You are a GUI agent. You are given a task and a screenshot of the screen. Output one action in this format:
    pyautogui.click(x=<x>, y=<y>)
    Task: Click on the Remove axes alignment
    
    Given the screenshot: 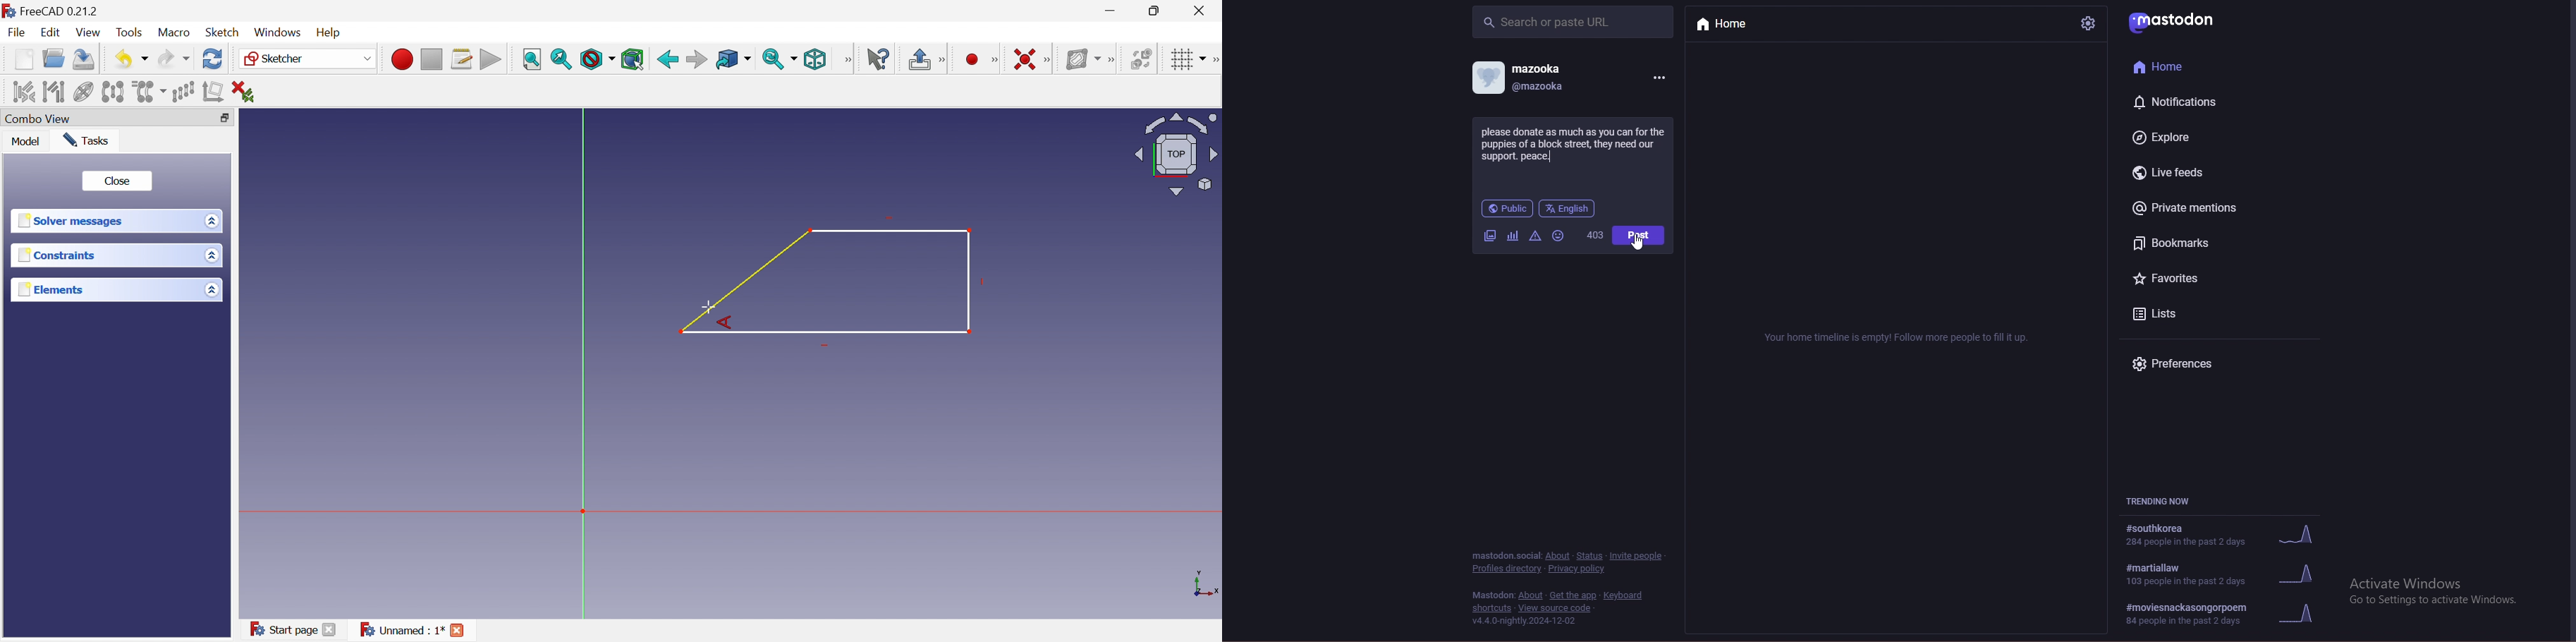 What is the action you would take?
    pyautogui.click(x=213, y=94)
    